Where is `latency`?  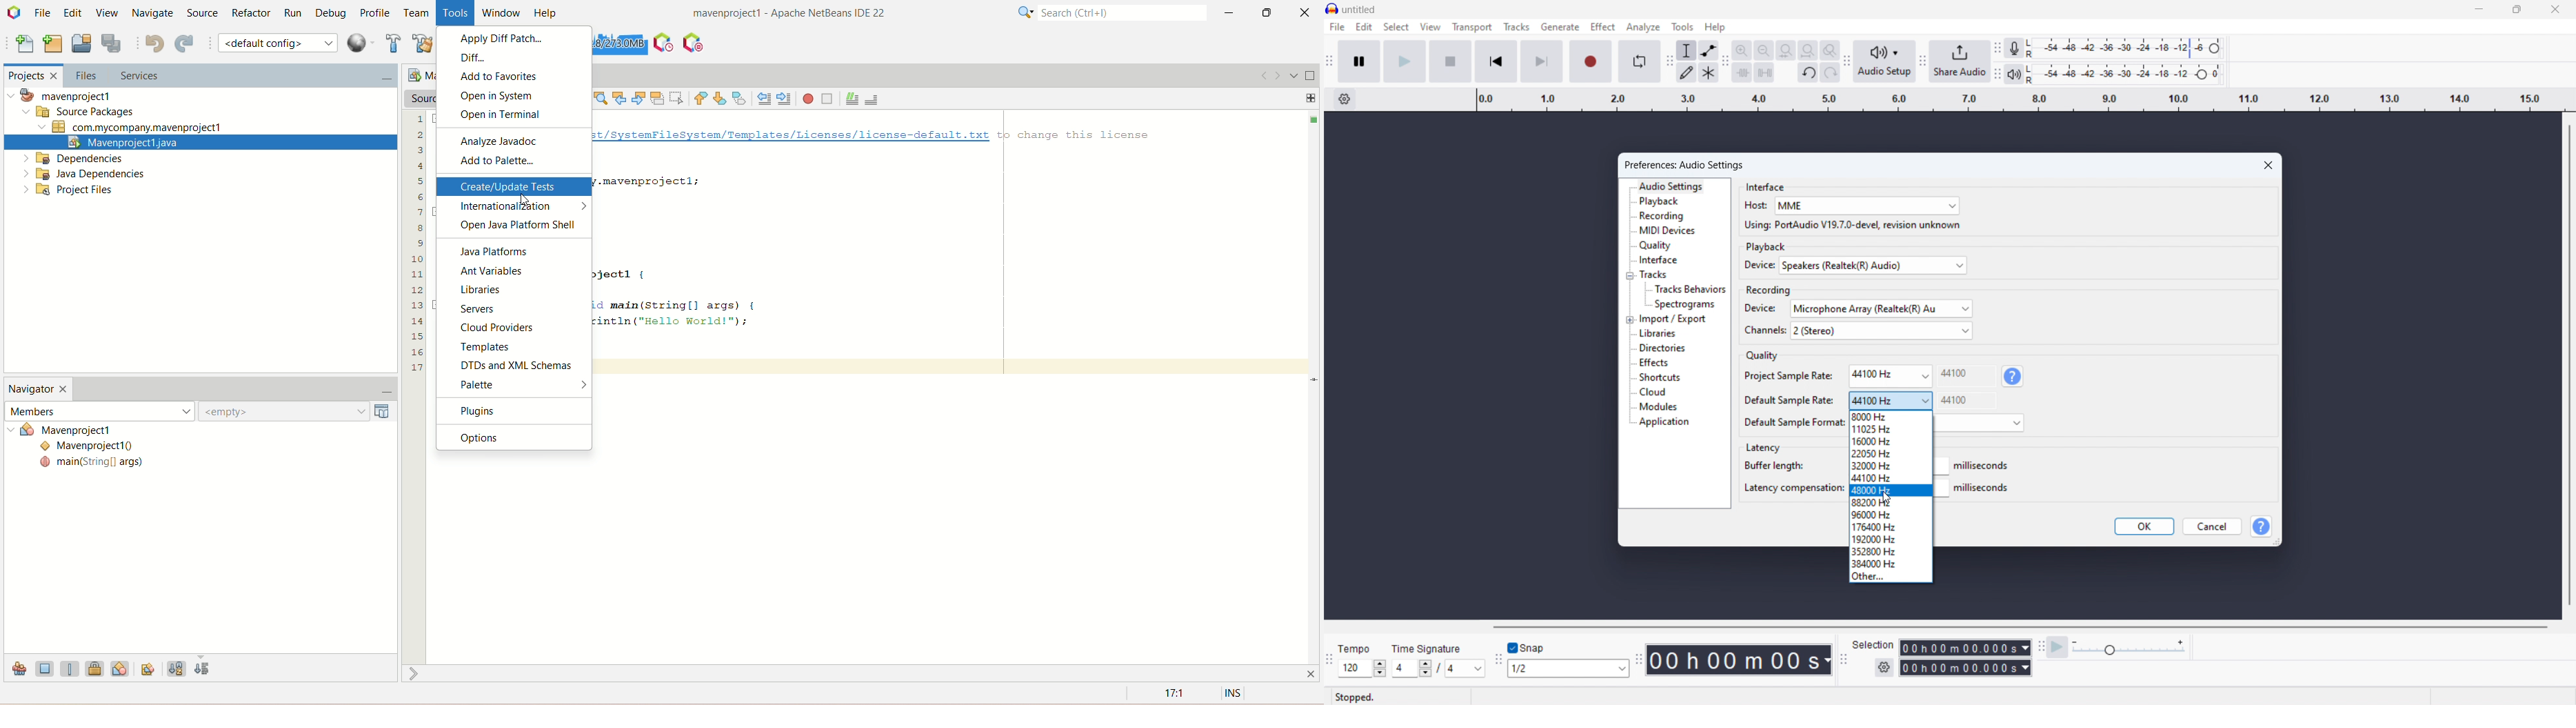
latency is located at coordinates (1762, 448).